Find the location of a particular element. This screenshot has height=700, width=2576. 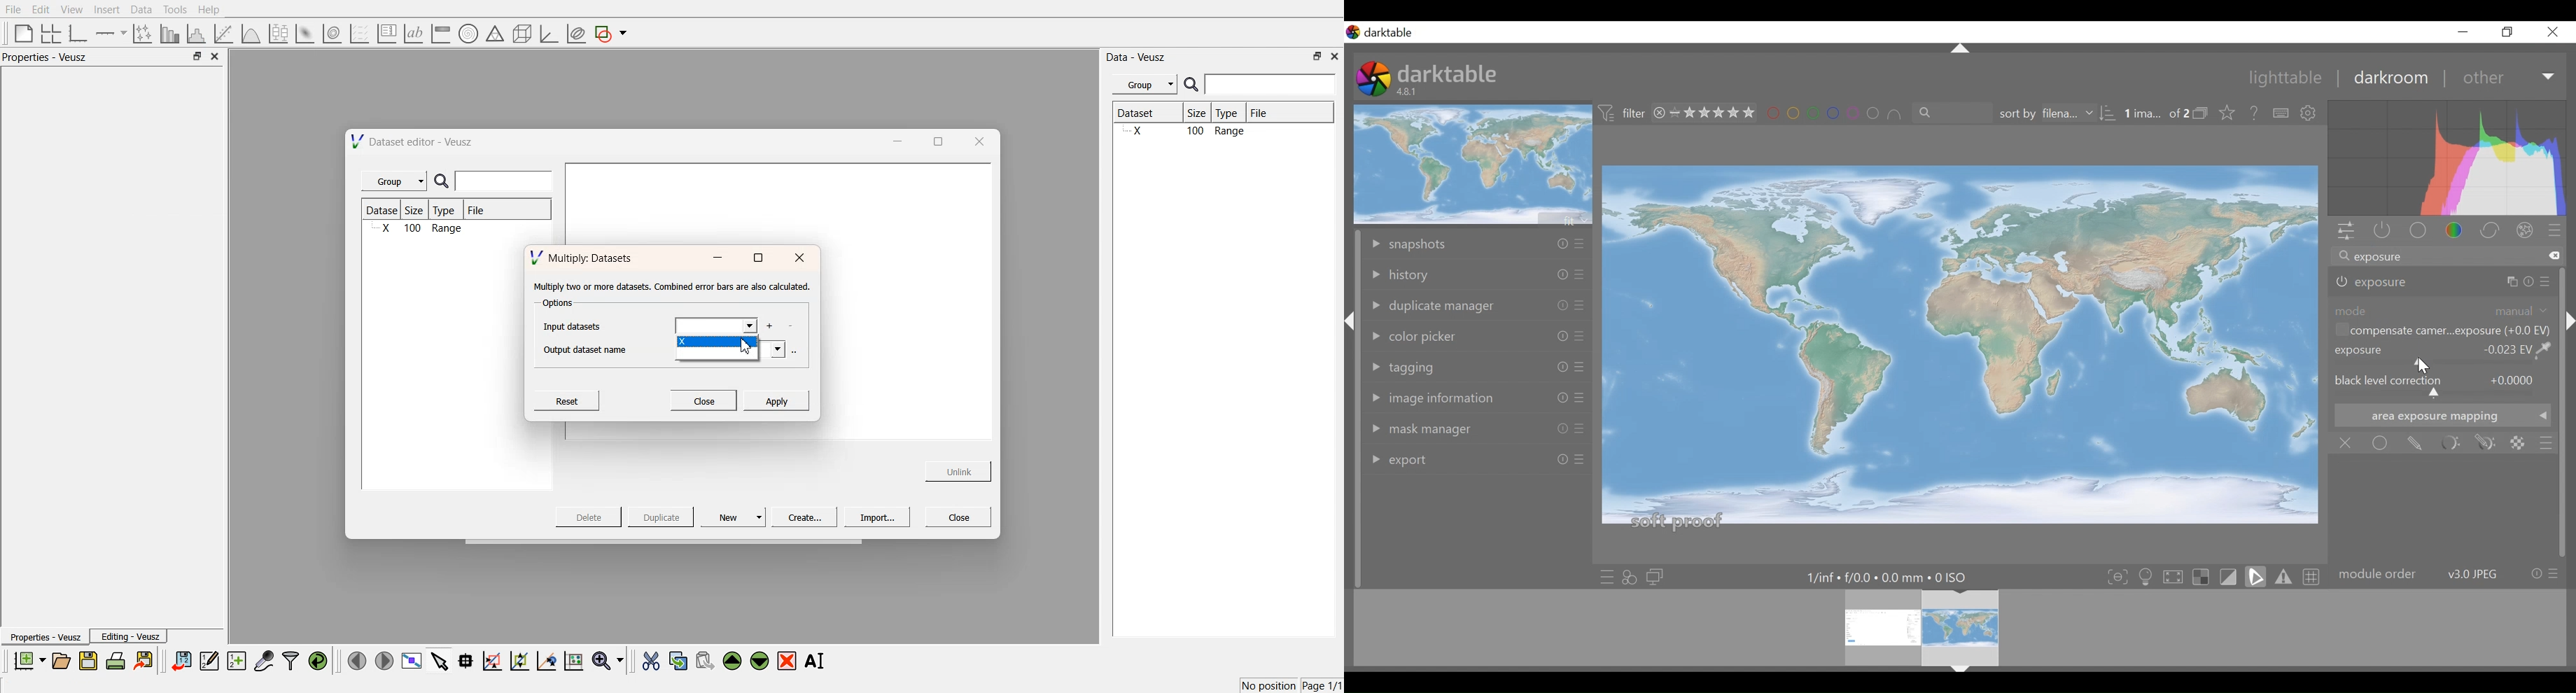

search module by name or  tag is located at coordinates (2446, 257).